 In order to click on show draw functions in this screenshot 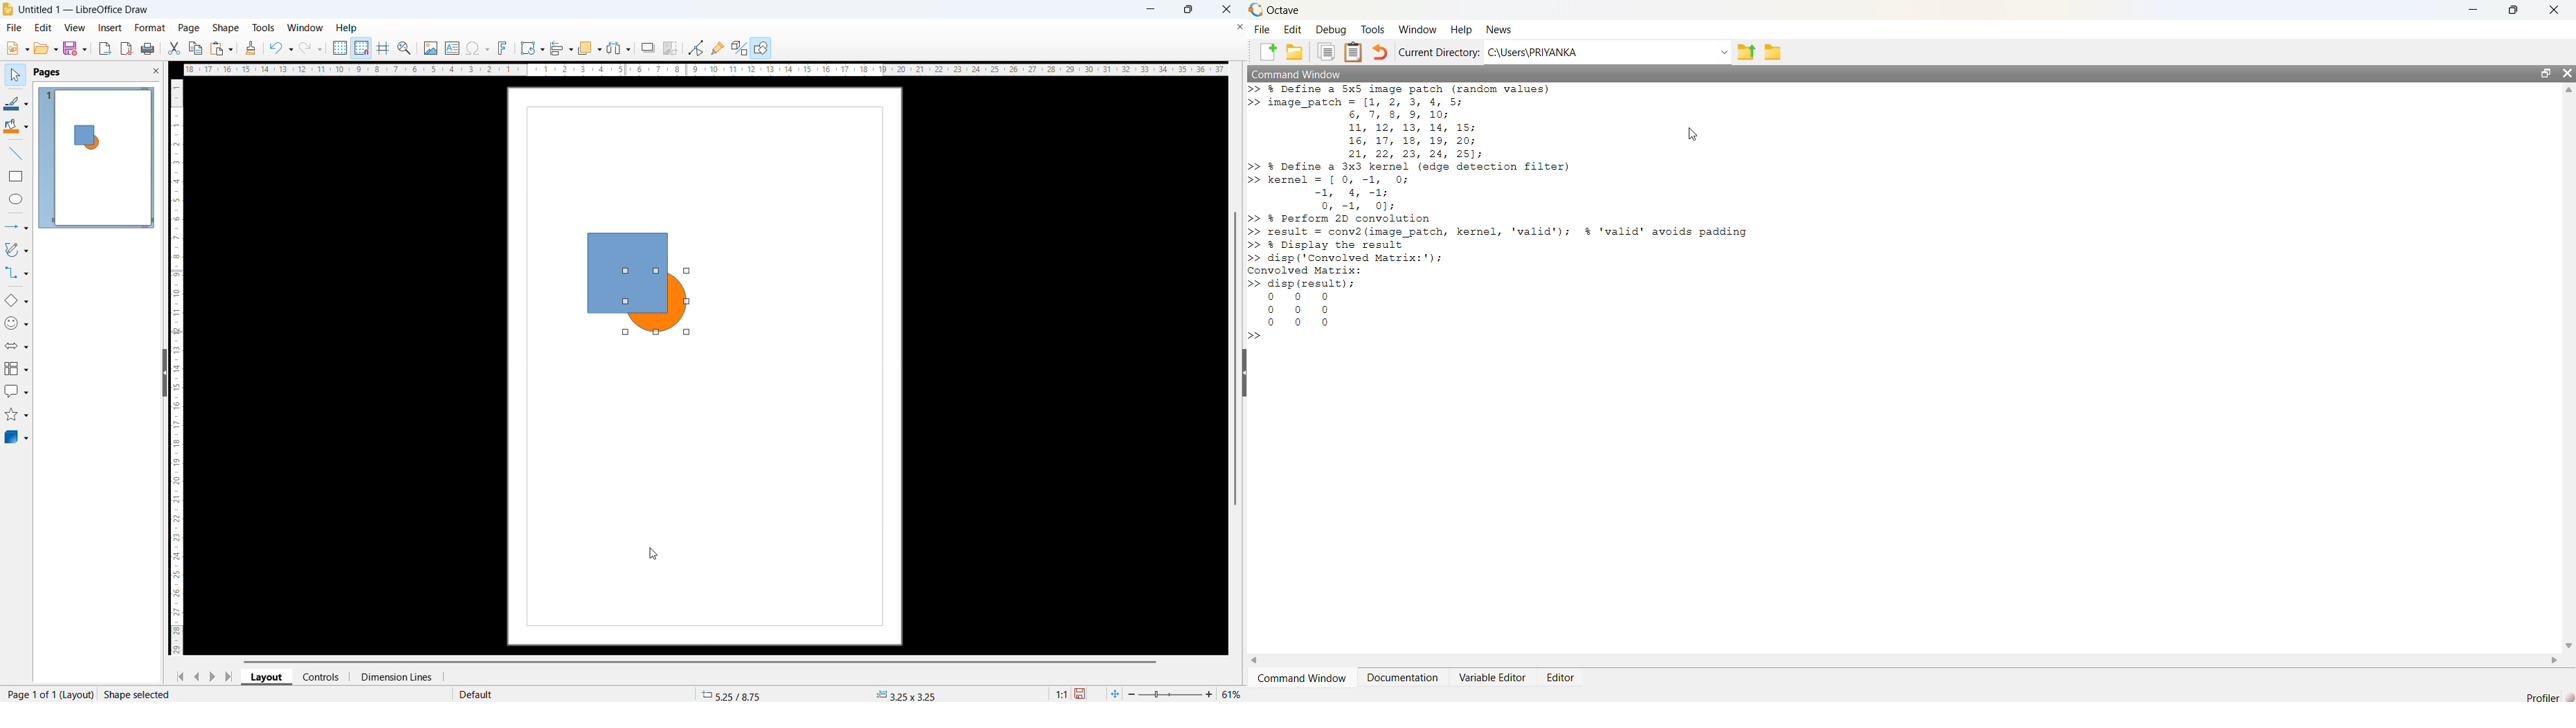, I will do `click(761, 48)`.